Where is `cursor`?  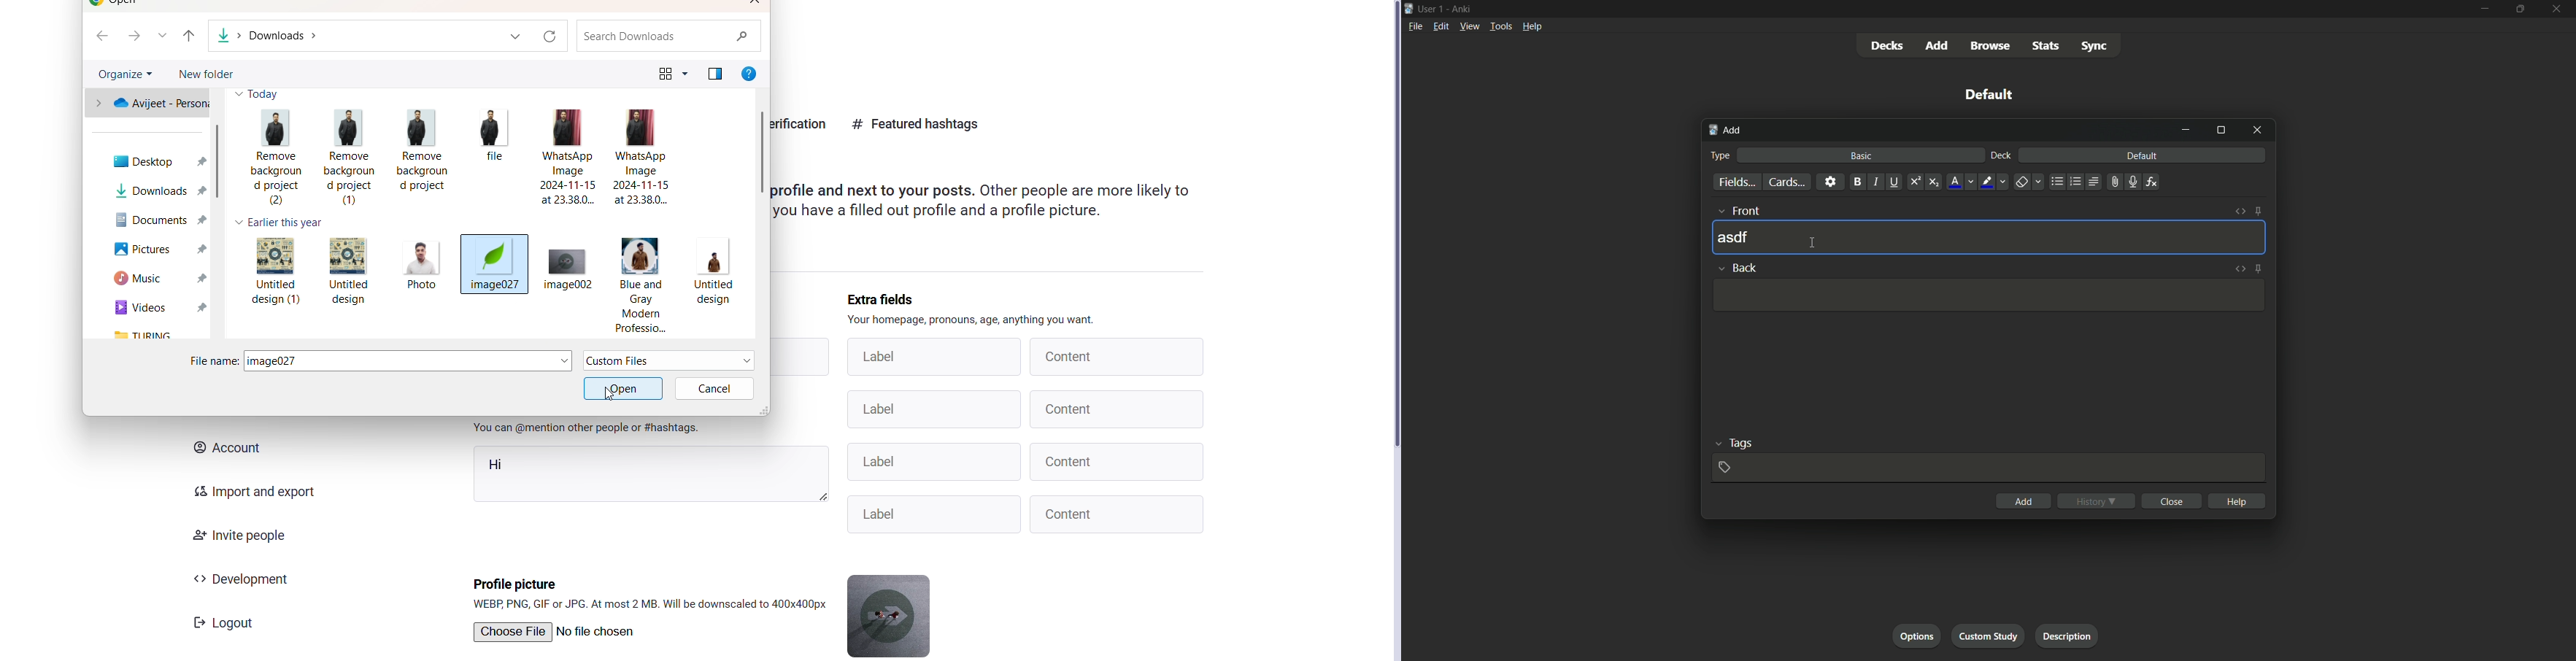
cursor is located at coordinates (1813, 243).